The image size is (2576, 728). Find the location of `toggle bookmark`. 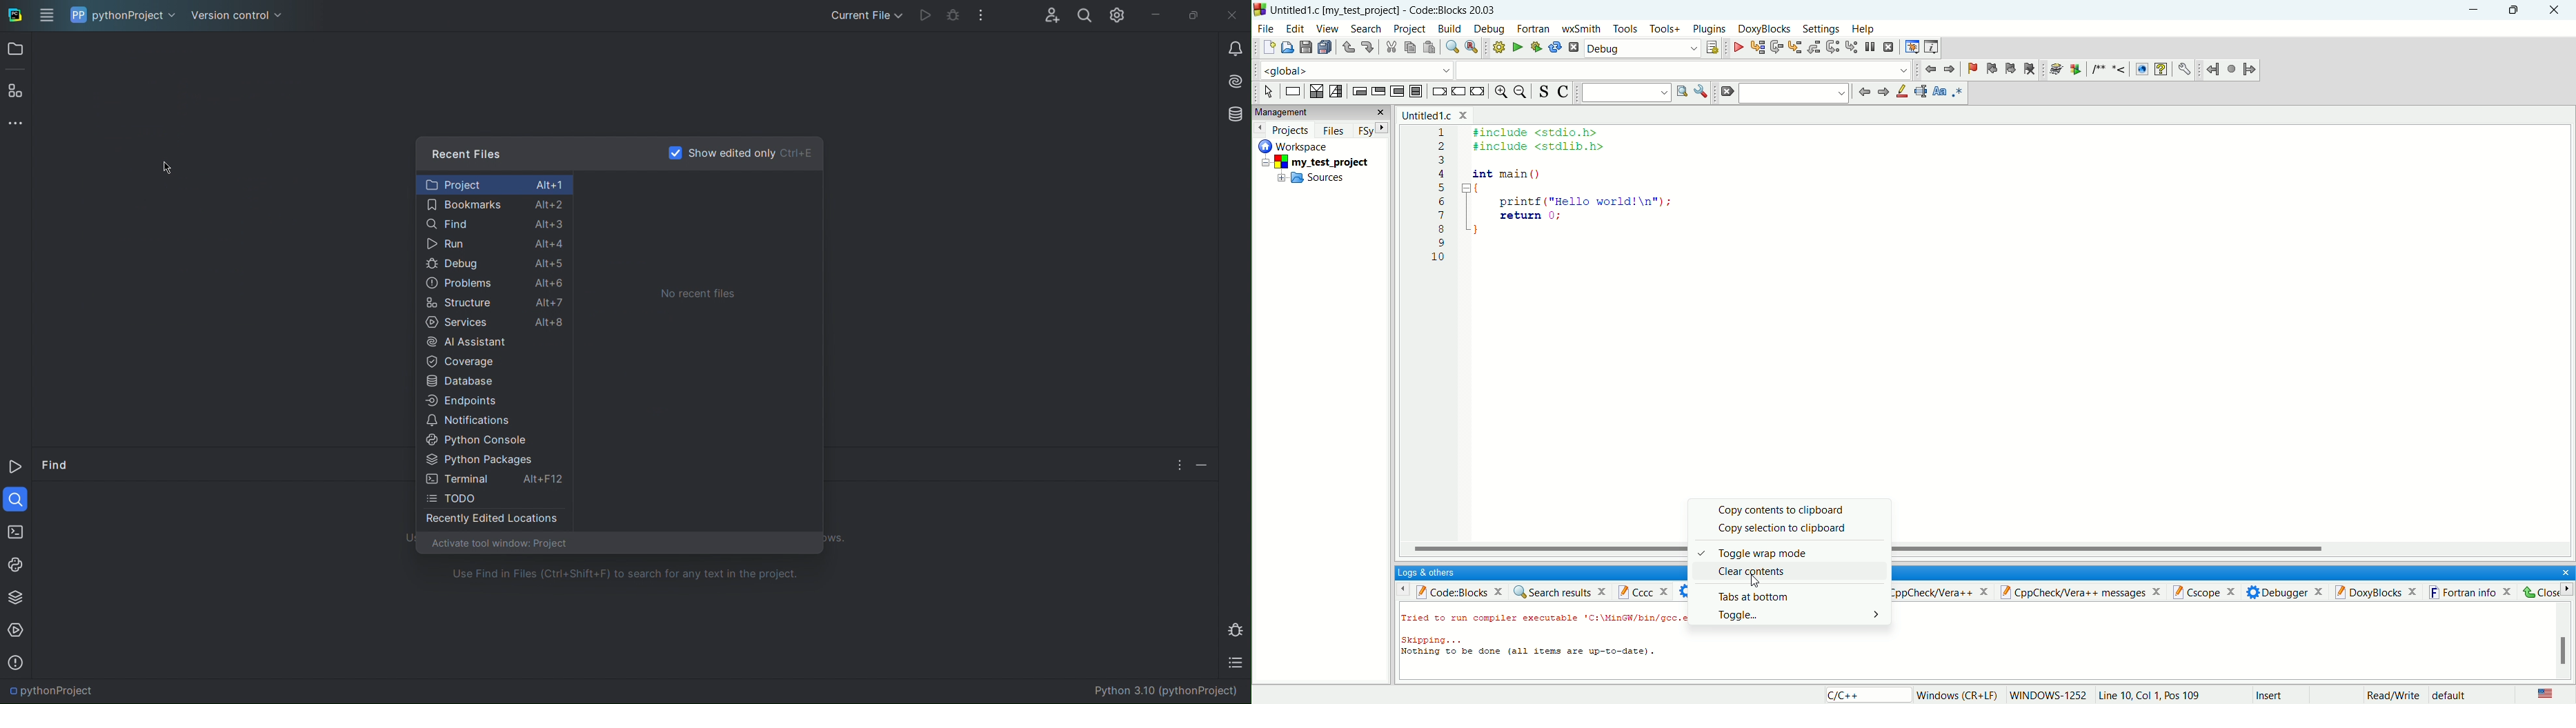

toggle bookmark is located at coordinates (1970, 69).